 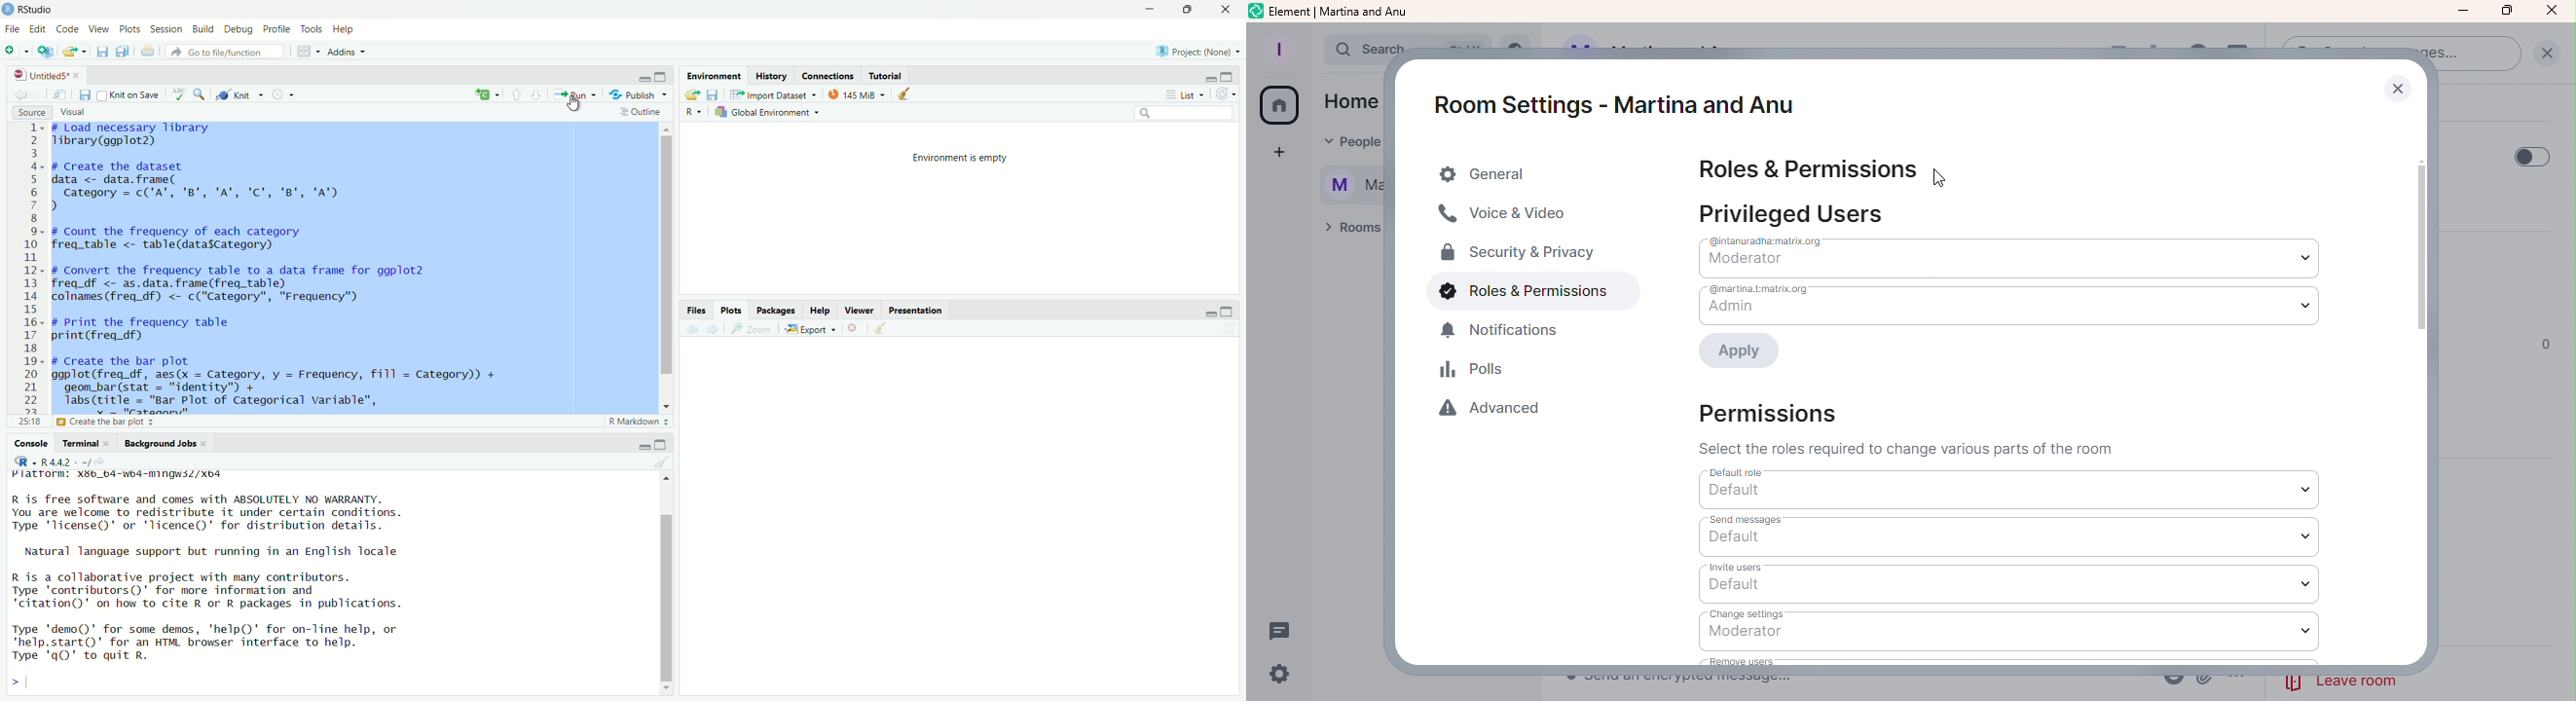 What do you see at coordinates (1151, 10) in the screenshot?
I see `minimize` at bounding box center [1151, 10].